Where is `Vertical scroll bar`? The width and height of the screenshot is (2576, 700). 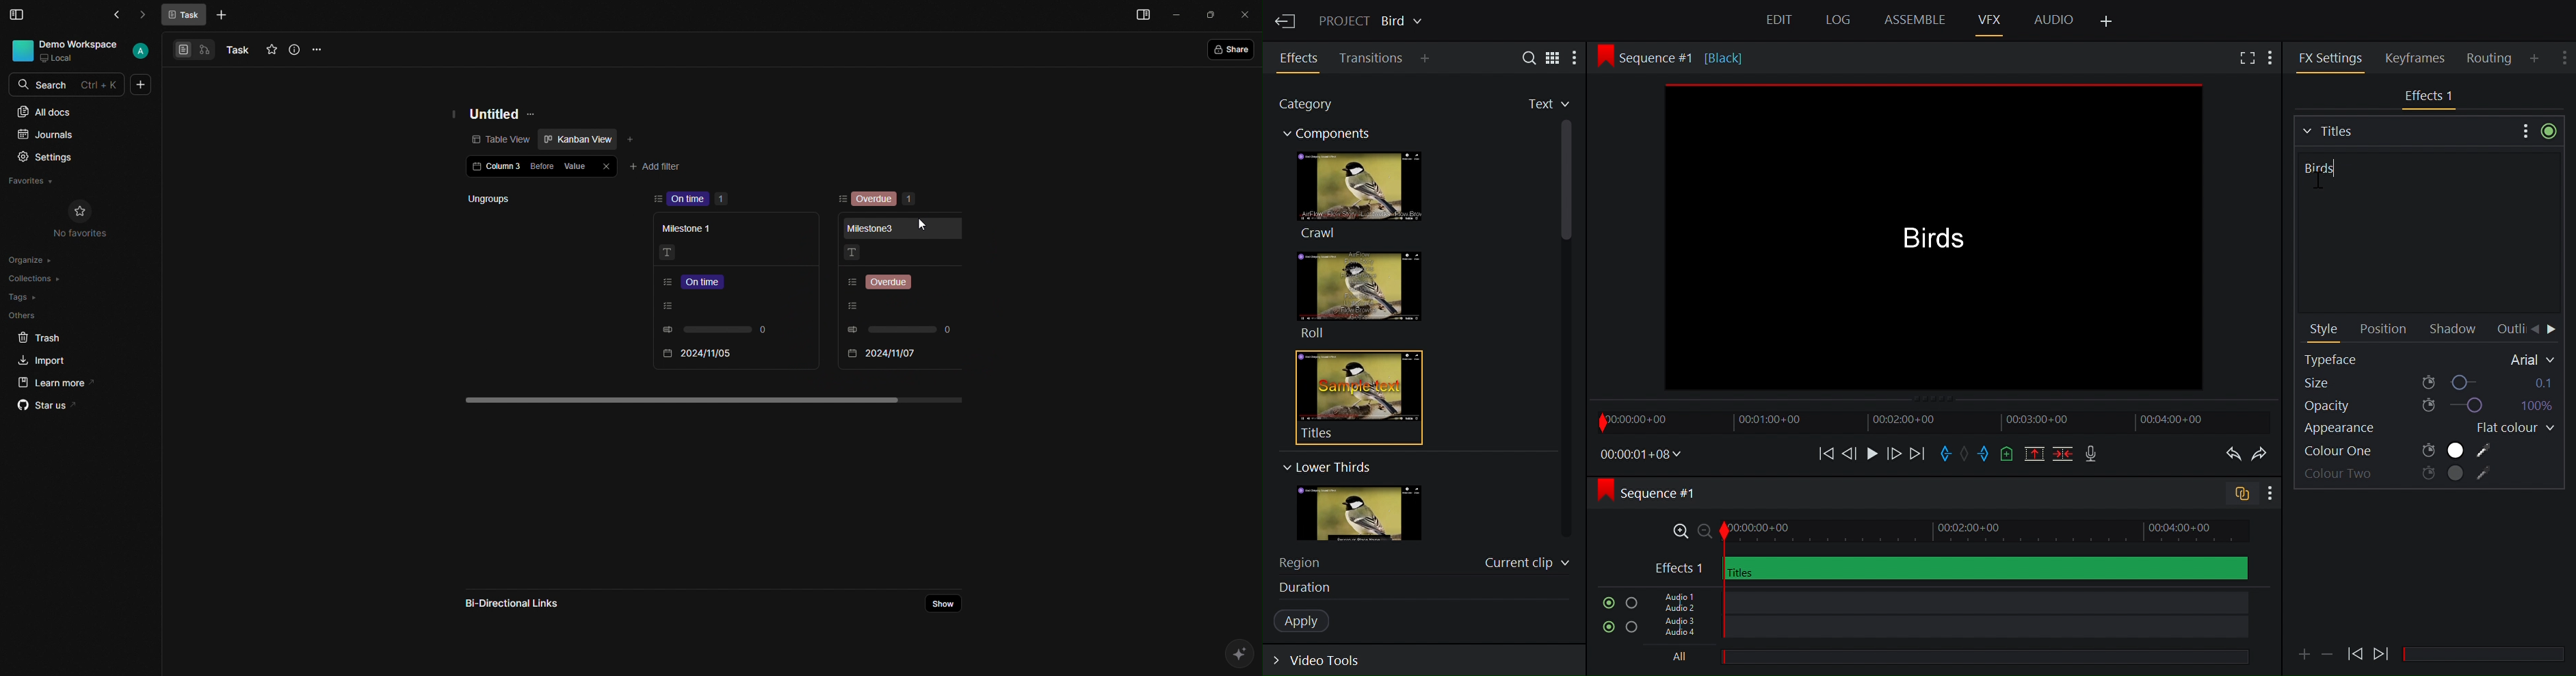 Vertical scroll bar is located at coordinates (1568, 250).